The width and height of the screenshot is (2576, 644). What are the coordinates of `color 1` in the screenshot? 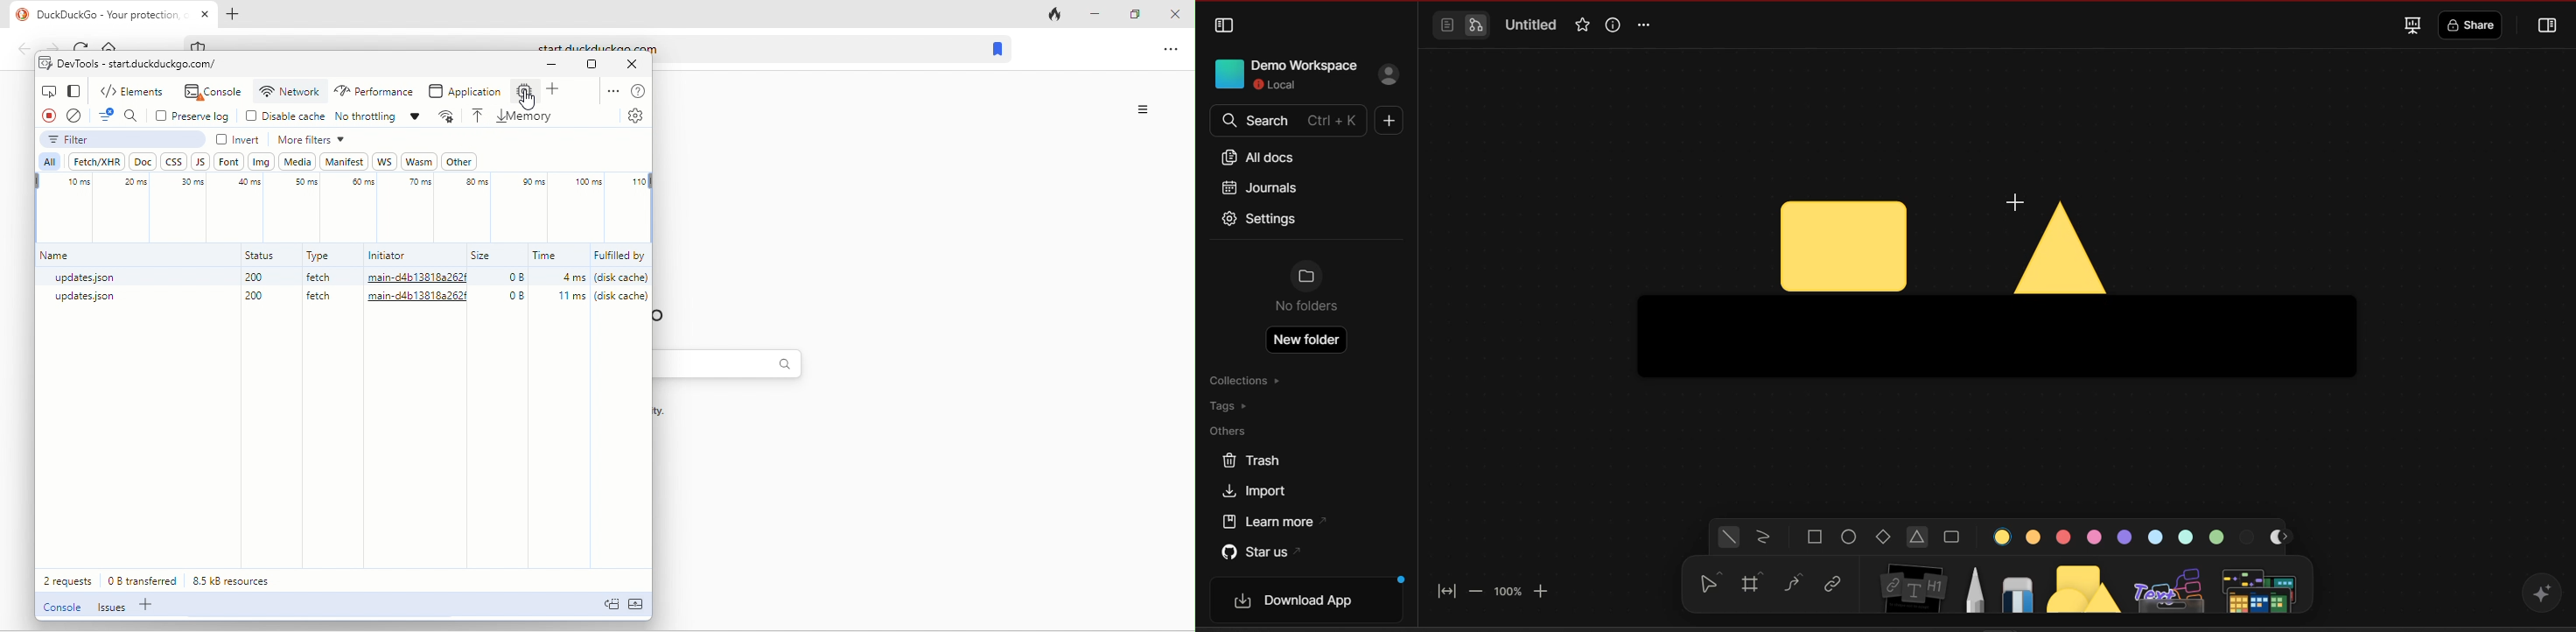 It's located at (2004, 536).